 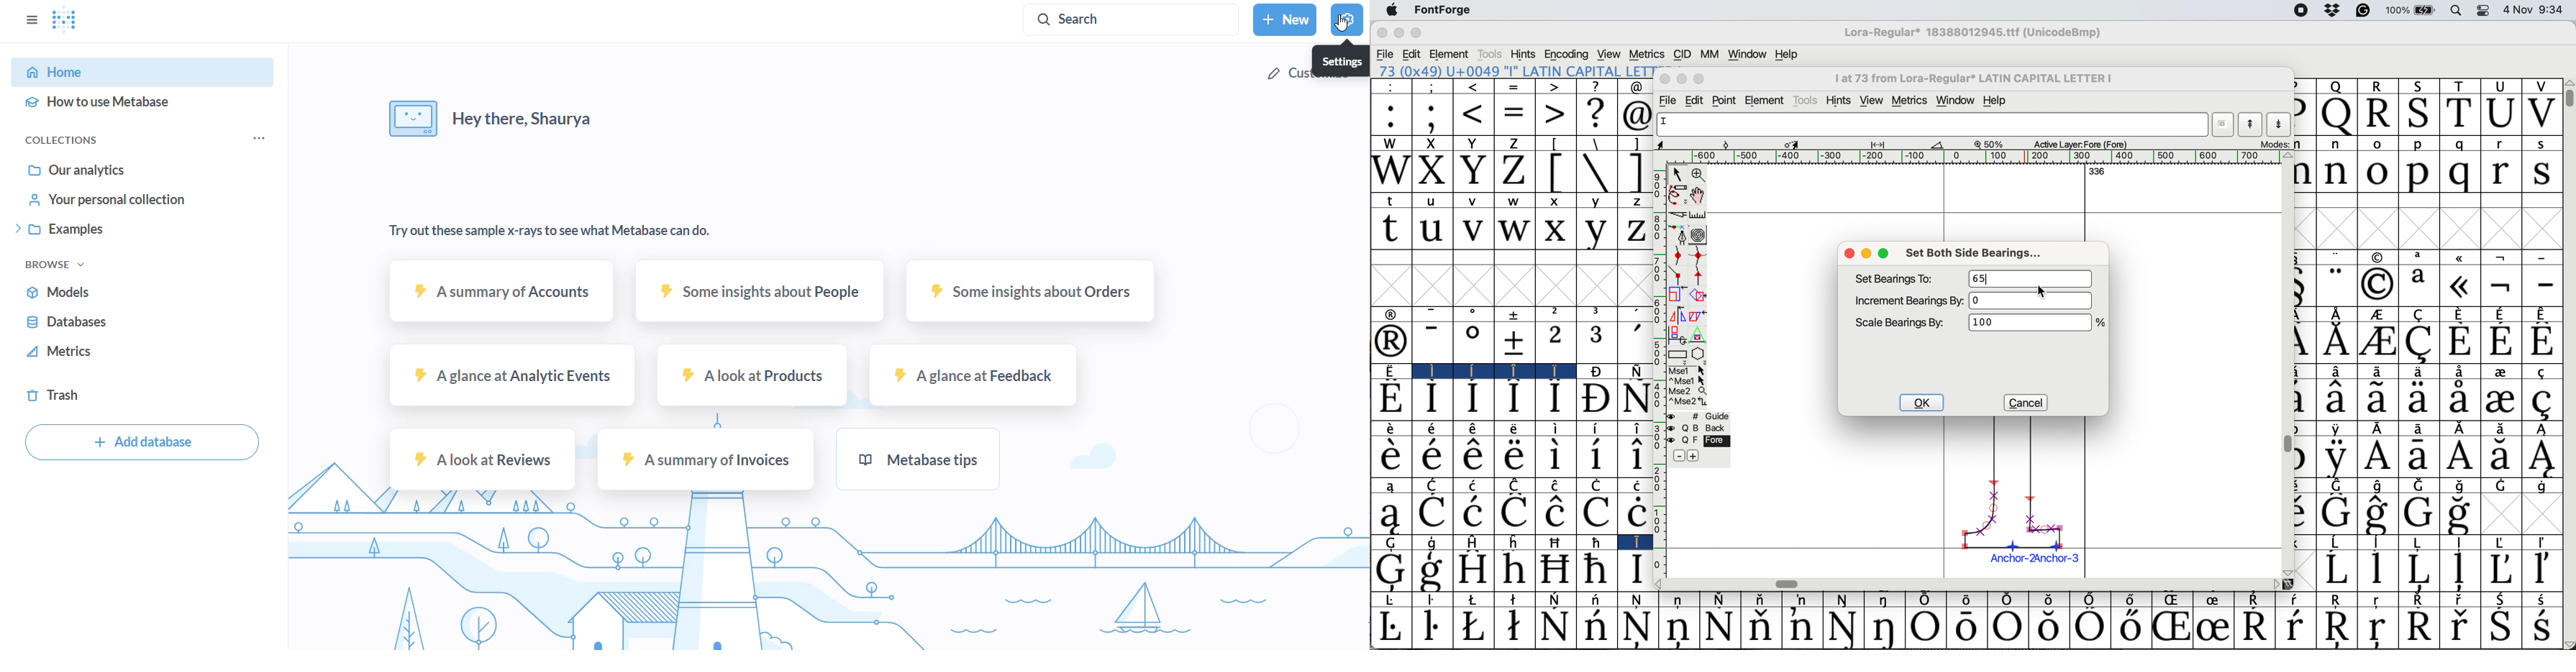 What do you see at coordinates (1670, 100) in the screenshot?
I see `file` at bounding box center [1670, 100].